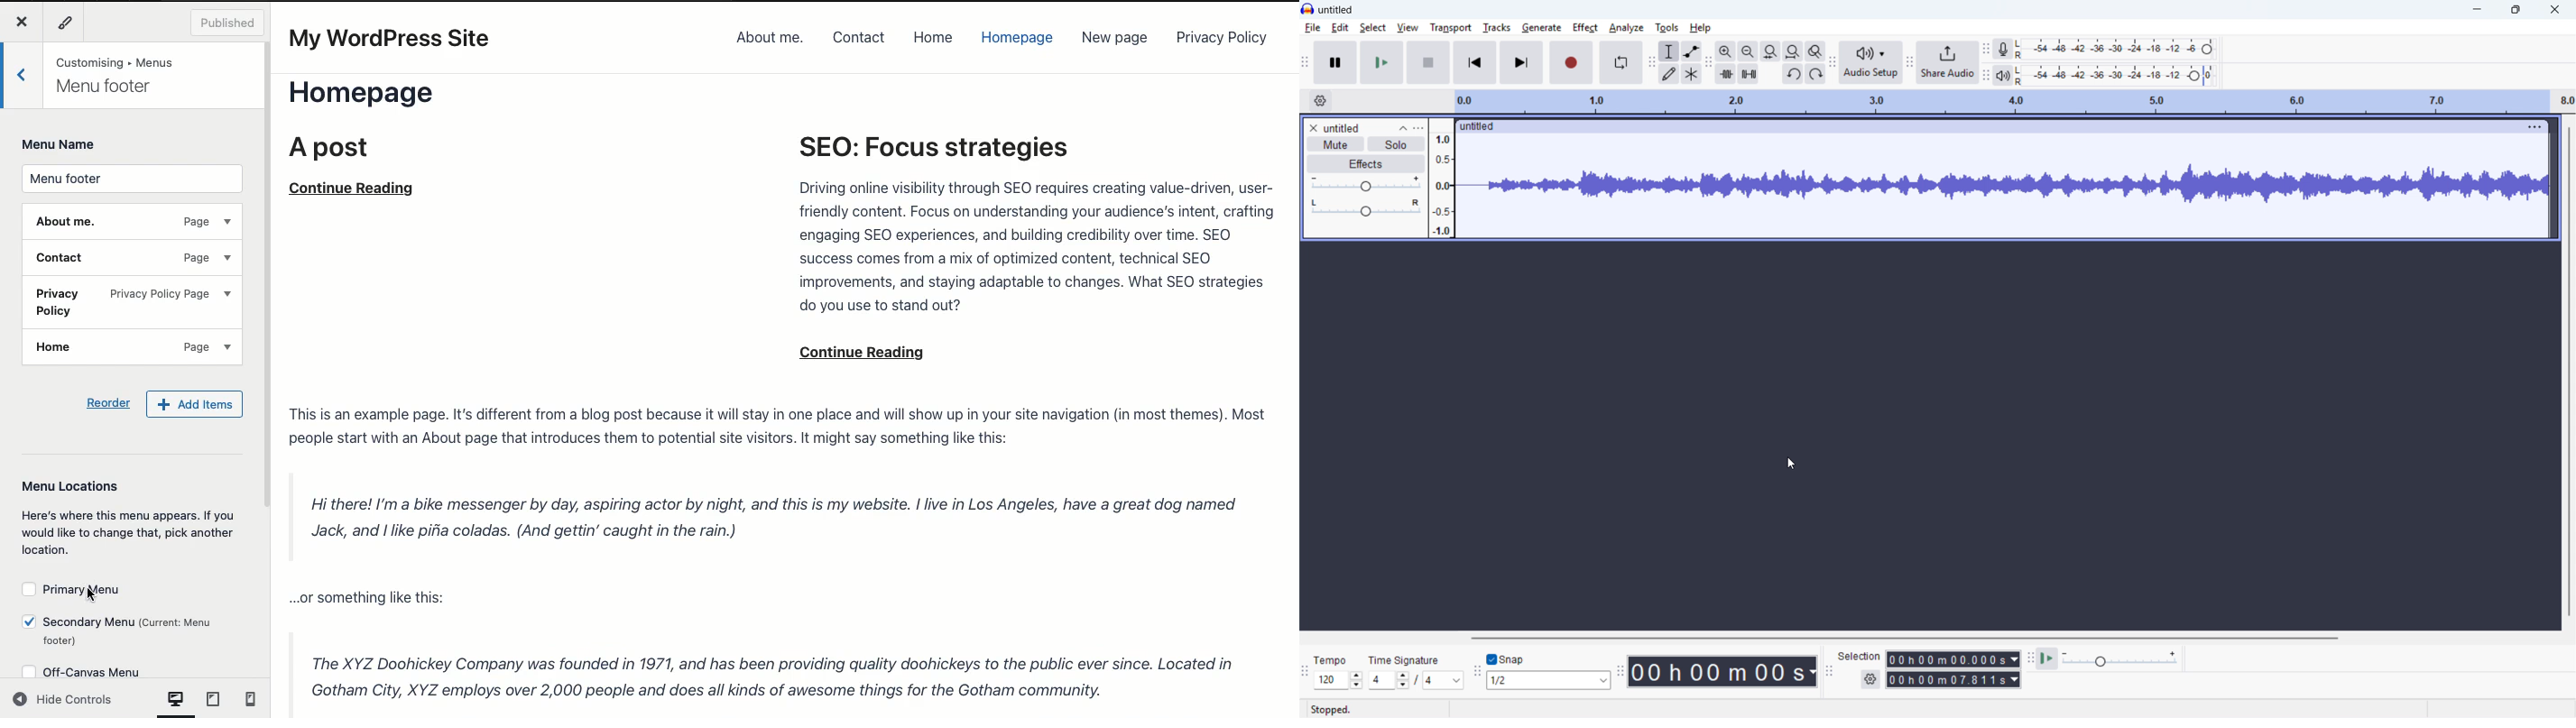 The height and width of the screenshot is (728, 2576). I want to click on Contact, so click(134, 259).